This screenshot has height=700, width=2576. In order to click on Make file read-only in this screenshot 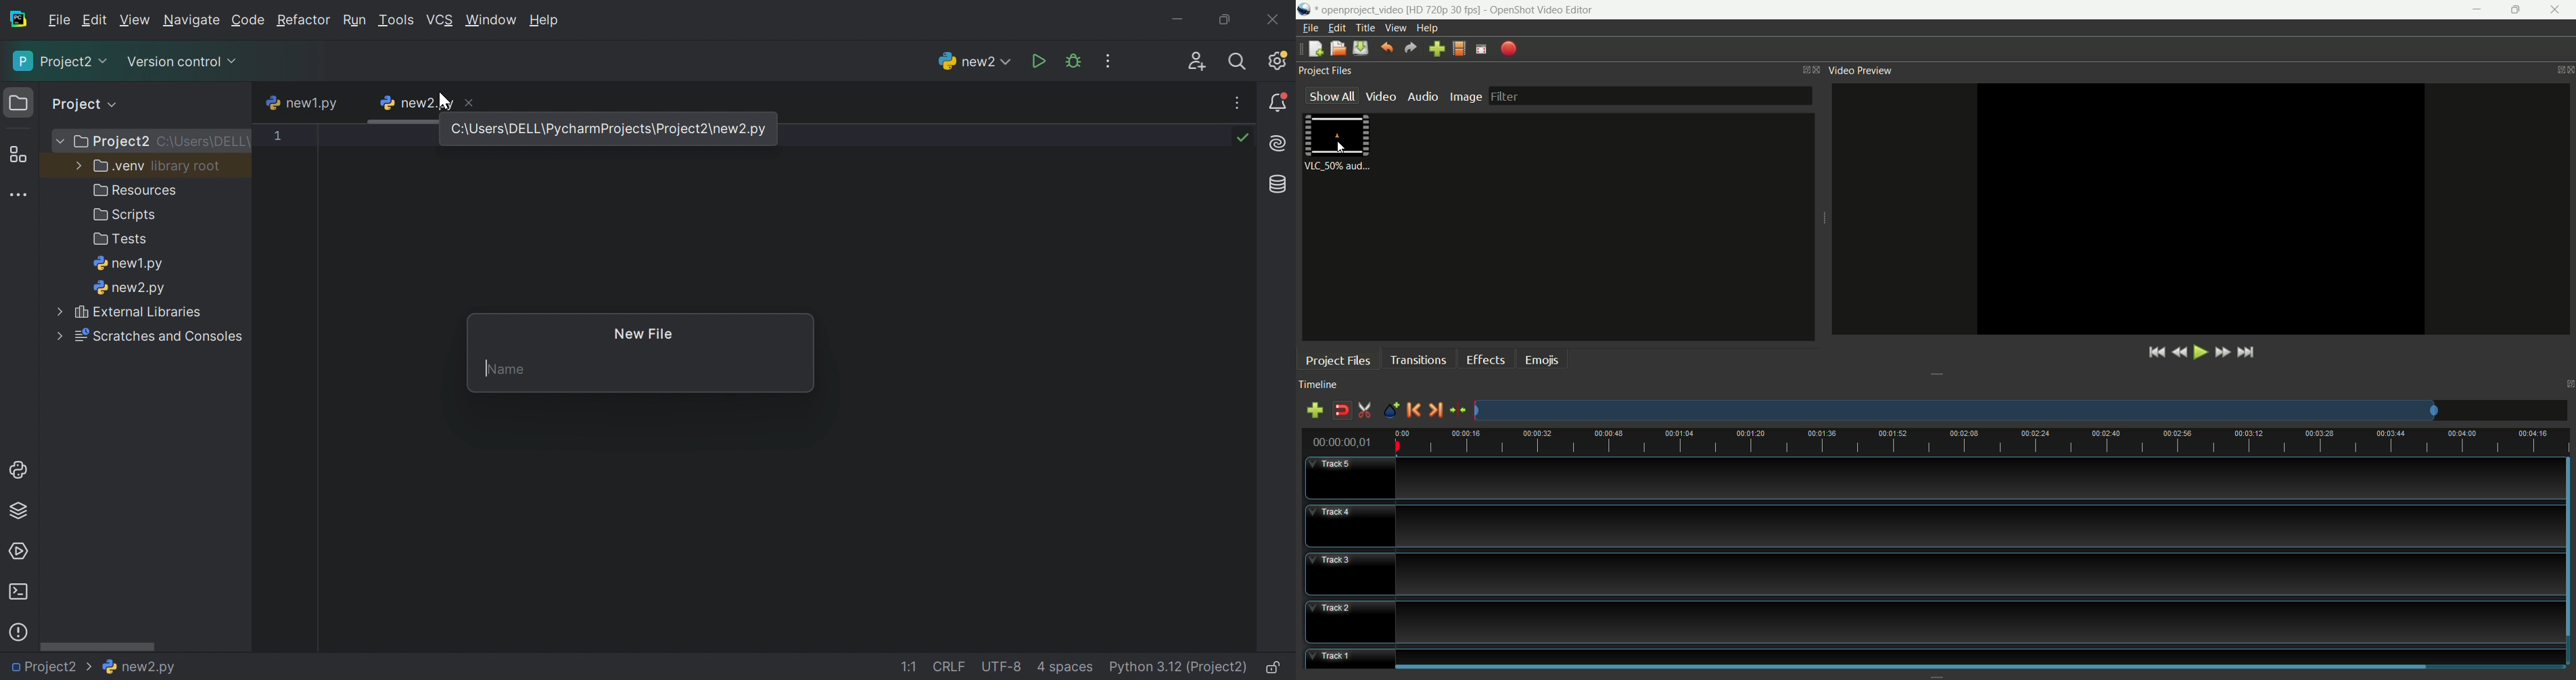, I will do `click(1275, 669)`.